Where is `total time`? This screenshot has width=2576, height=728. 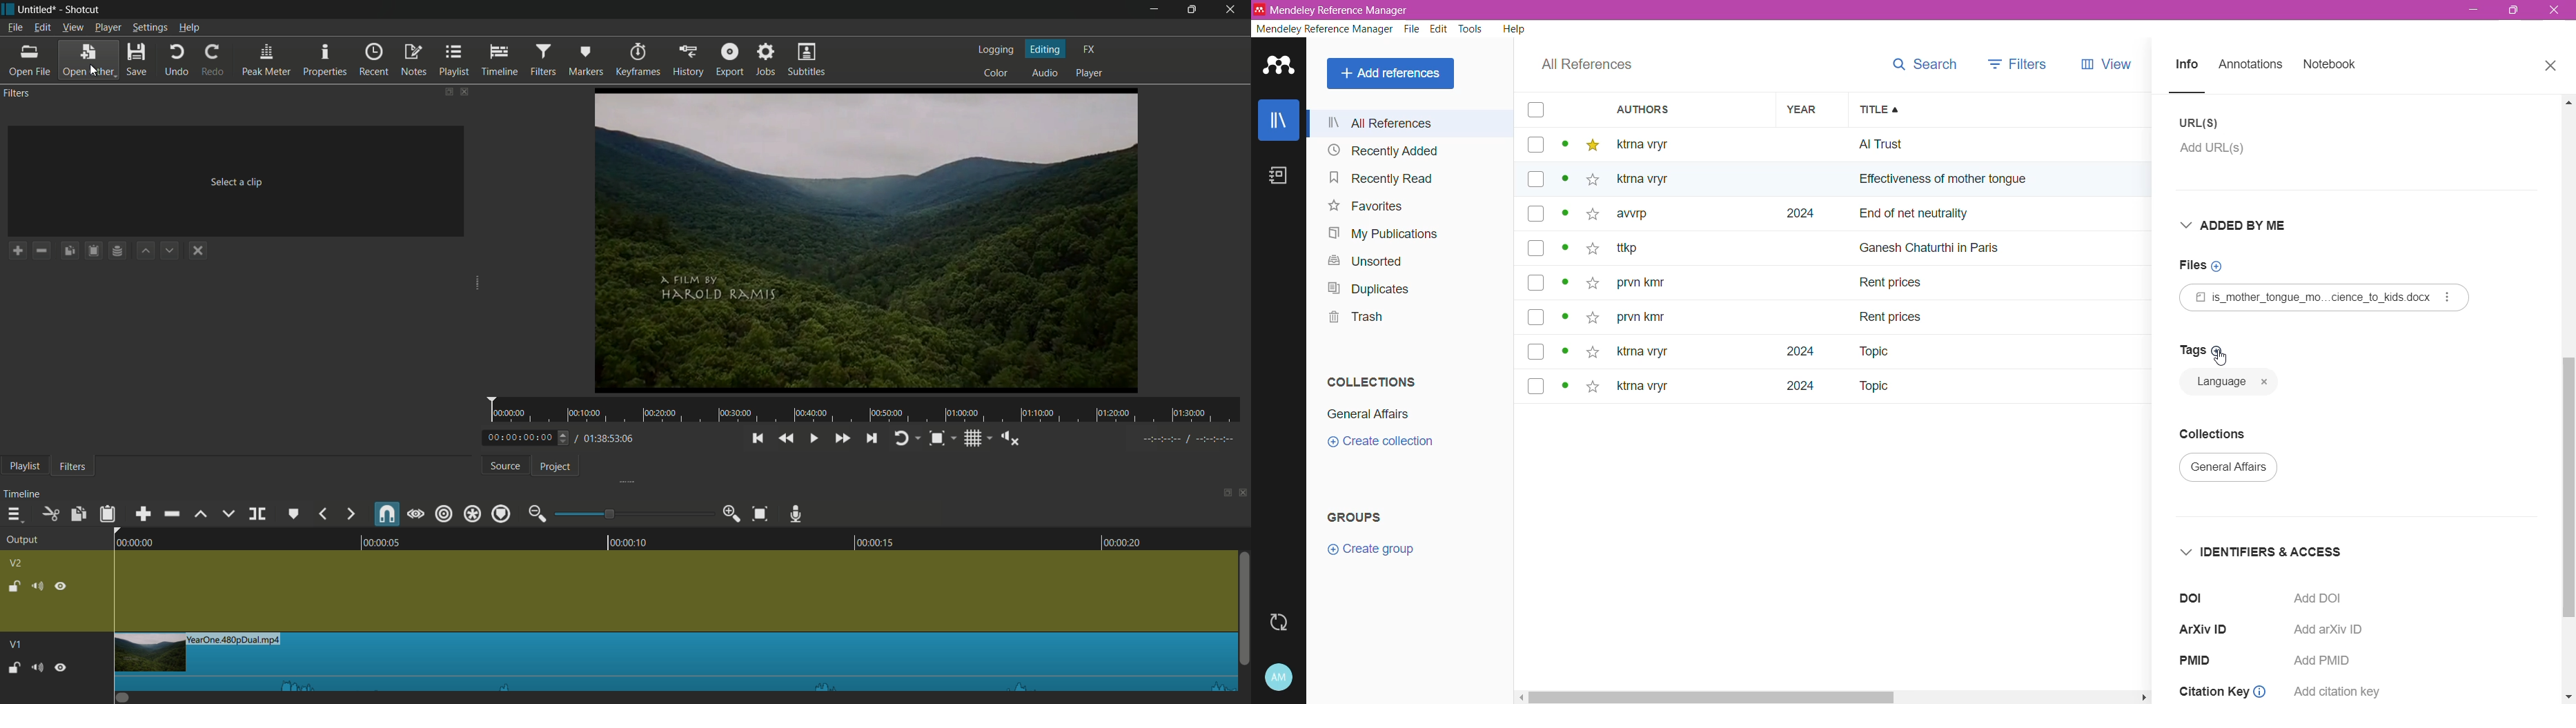
total time is located at coordinates (607, 438).